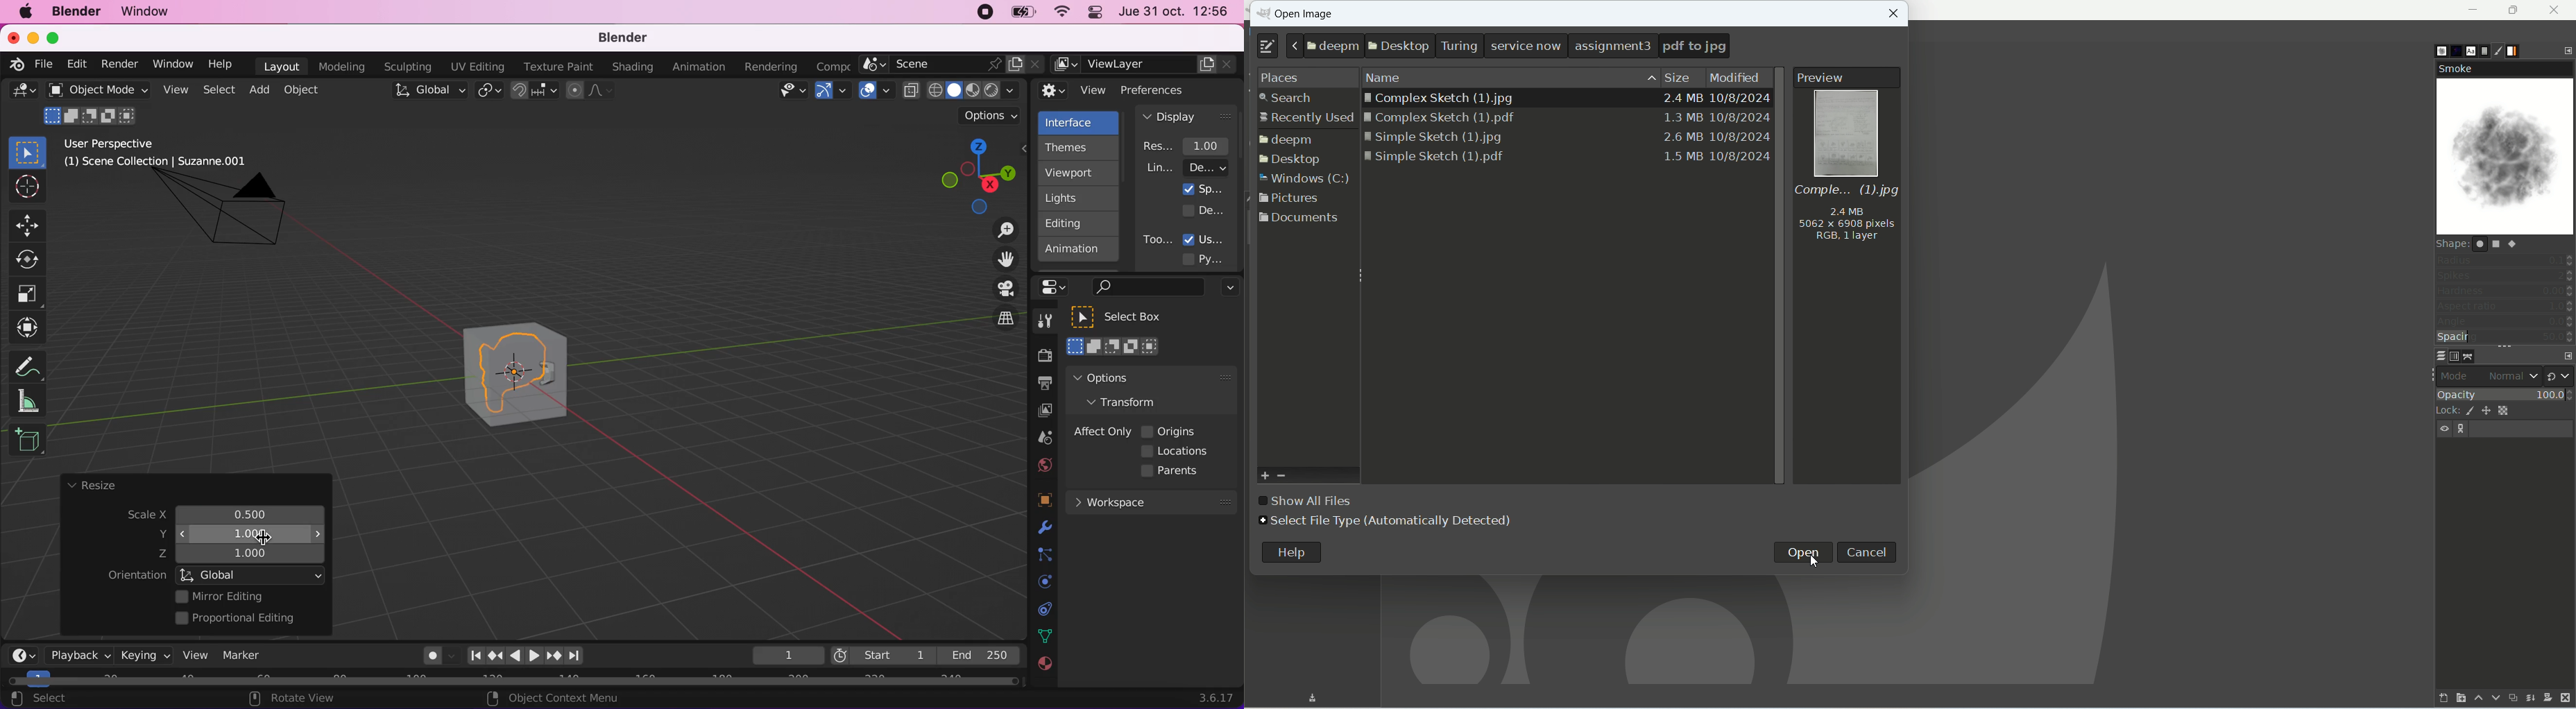 This screenshot has height=728, width=2576. Describe the element at coordinates (1472, 46) in the screenshot. I see `location` at that location.